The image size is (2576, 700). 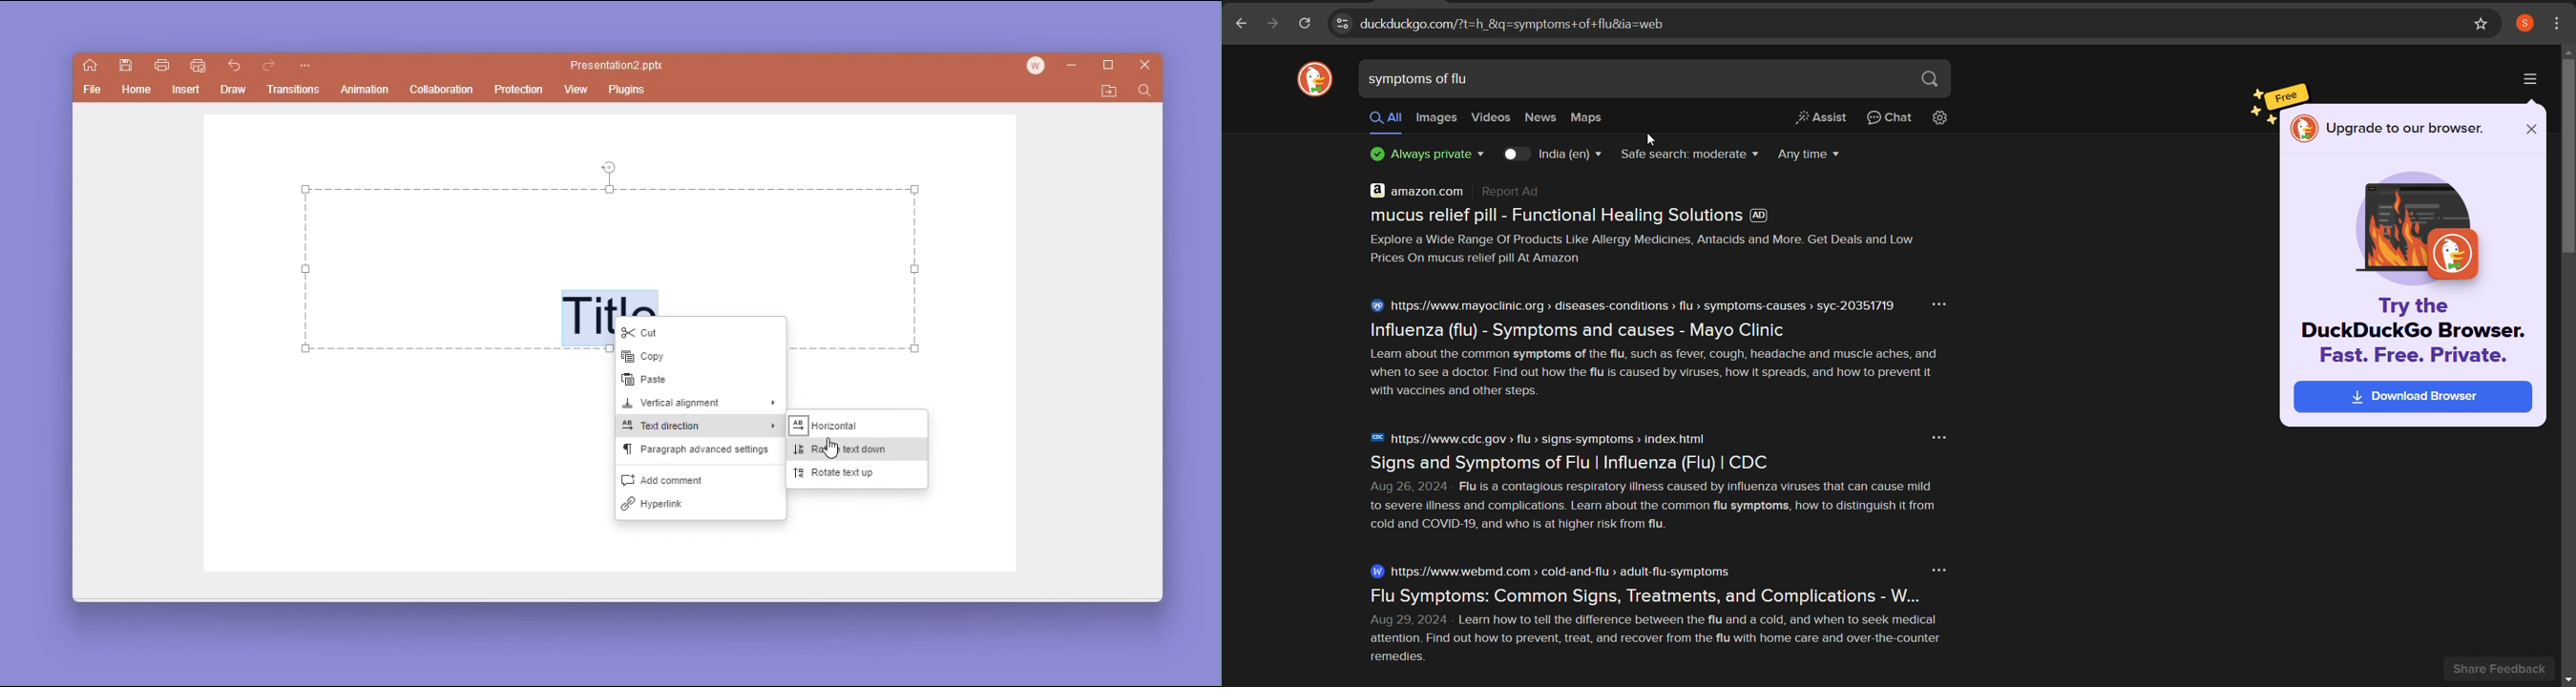 What do you see at coordinates (576, 91) in the screenshot?
I see `view` at bounding box center [576, 91].